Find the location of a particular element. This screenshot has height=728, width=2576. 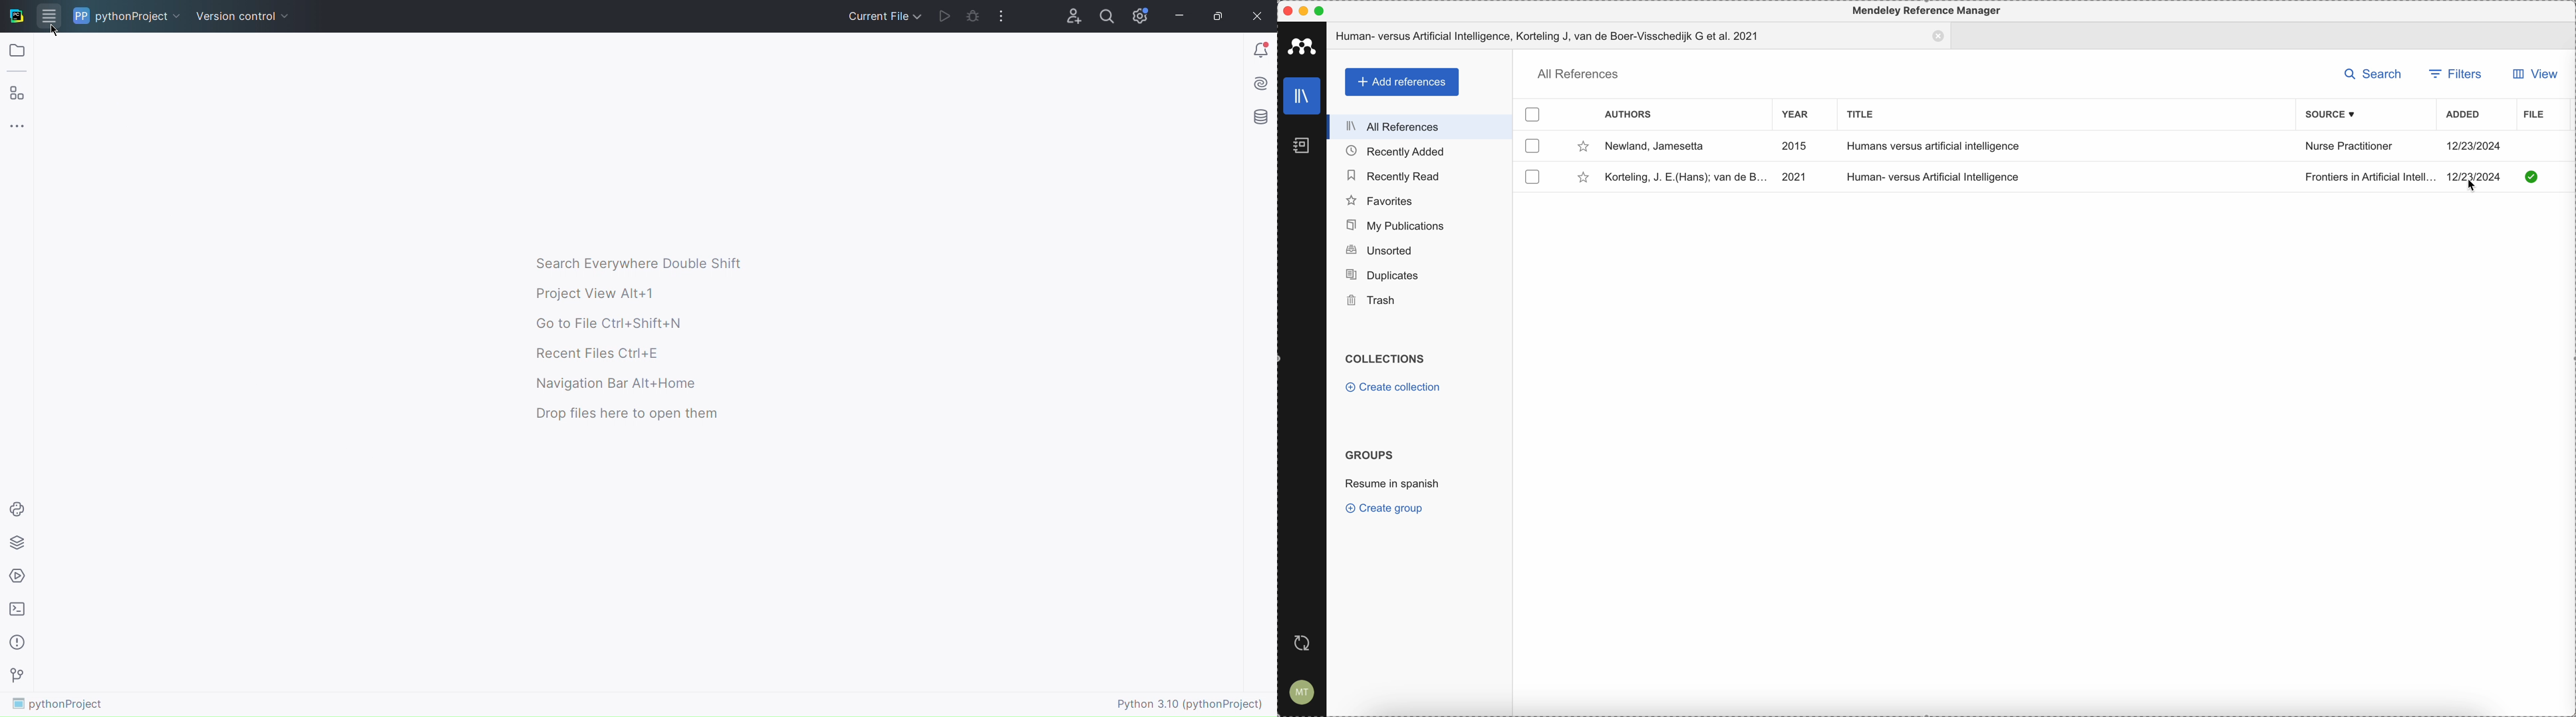

favorite is located at coordinates (1581, 147).